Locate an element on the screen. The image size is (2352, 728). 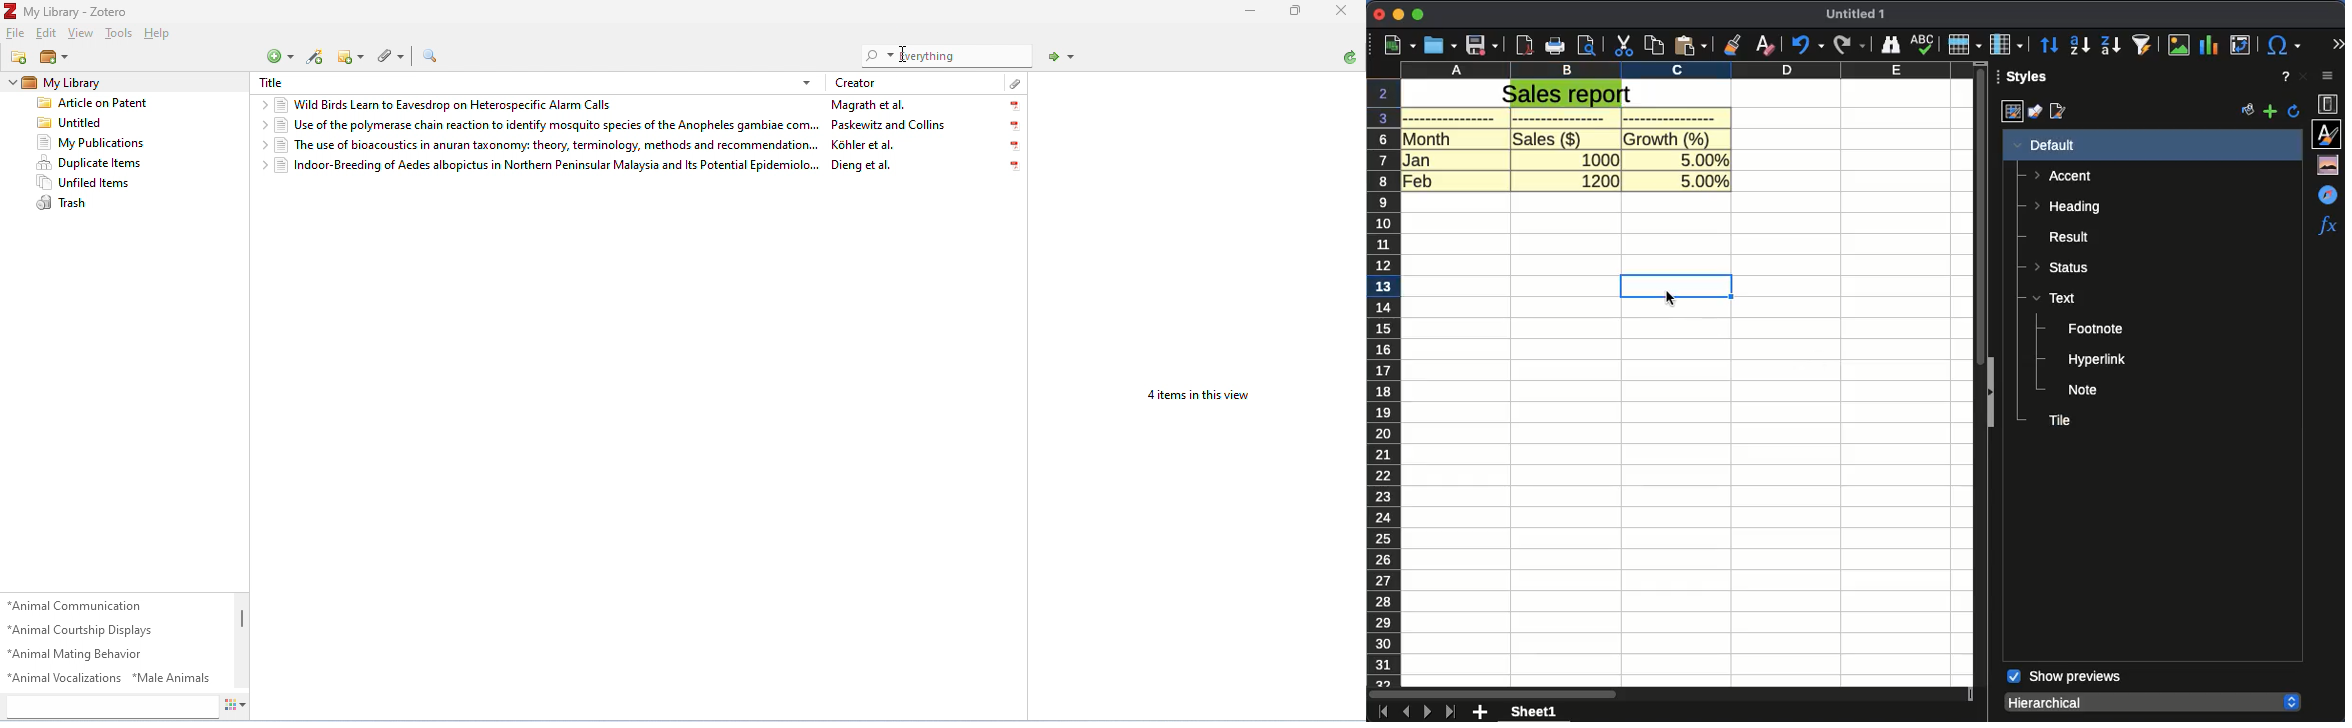
footnote is located at coordinates (2097, 329).